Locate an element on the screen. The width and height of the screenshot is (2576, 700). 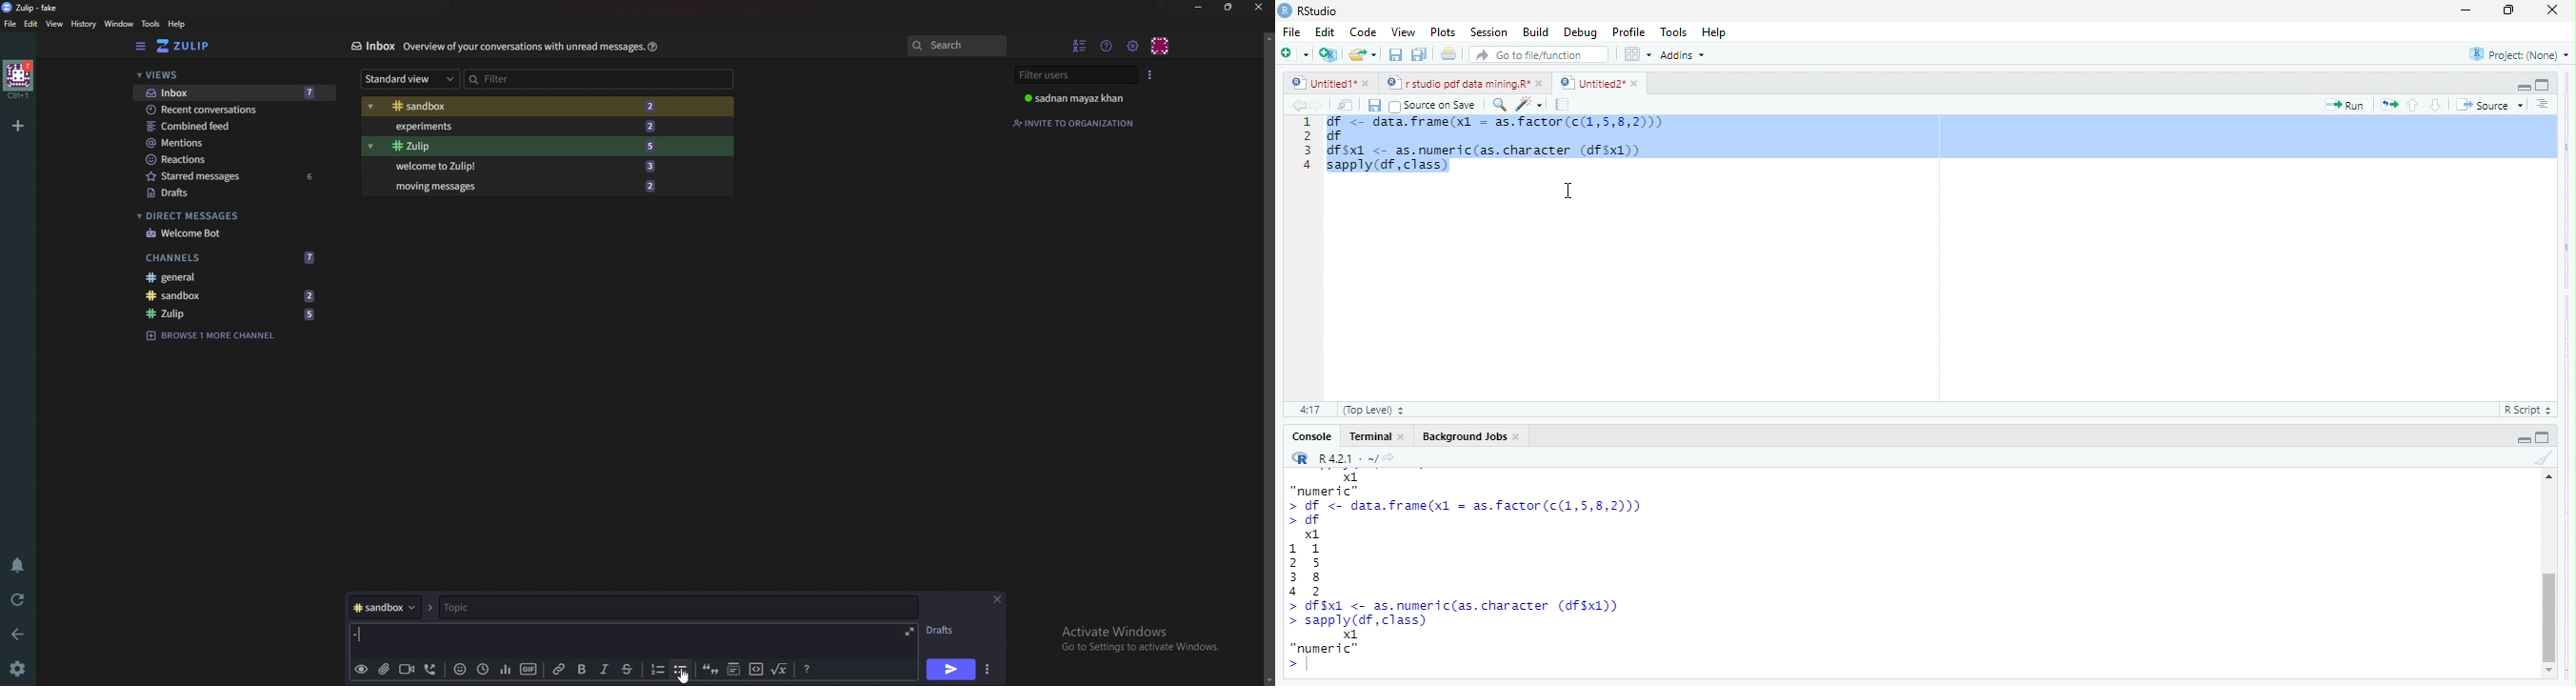
Zulip is located at coordinates (232, 314).